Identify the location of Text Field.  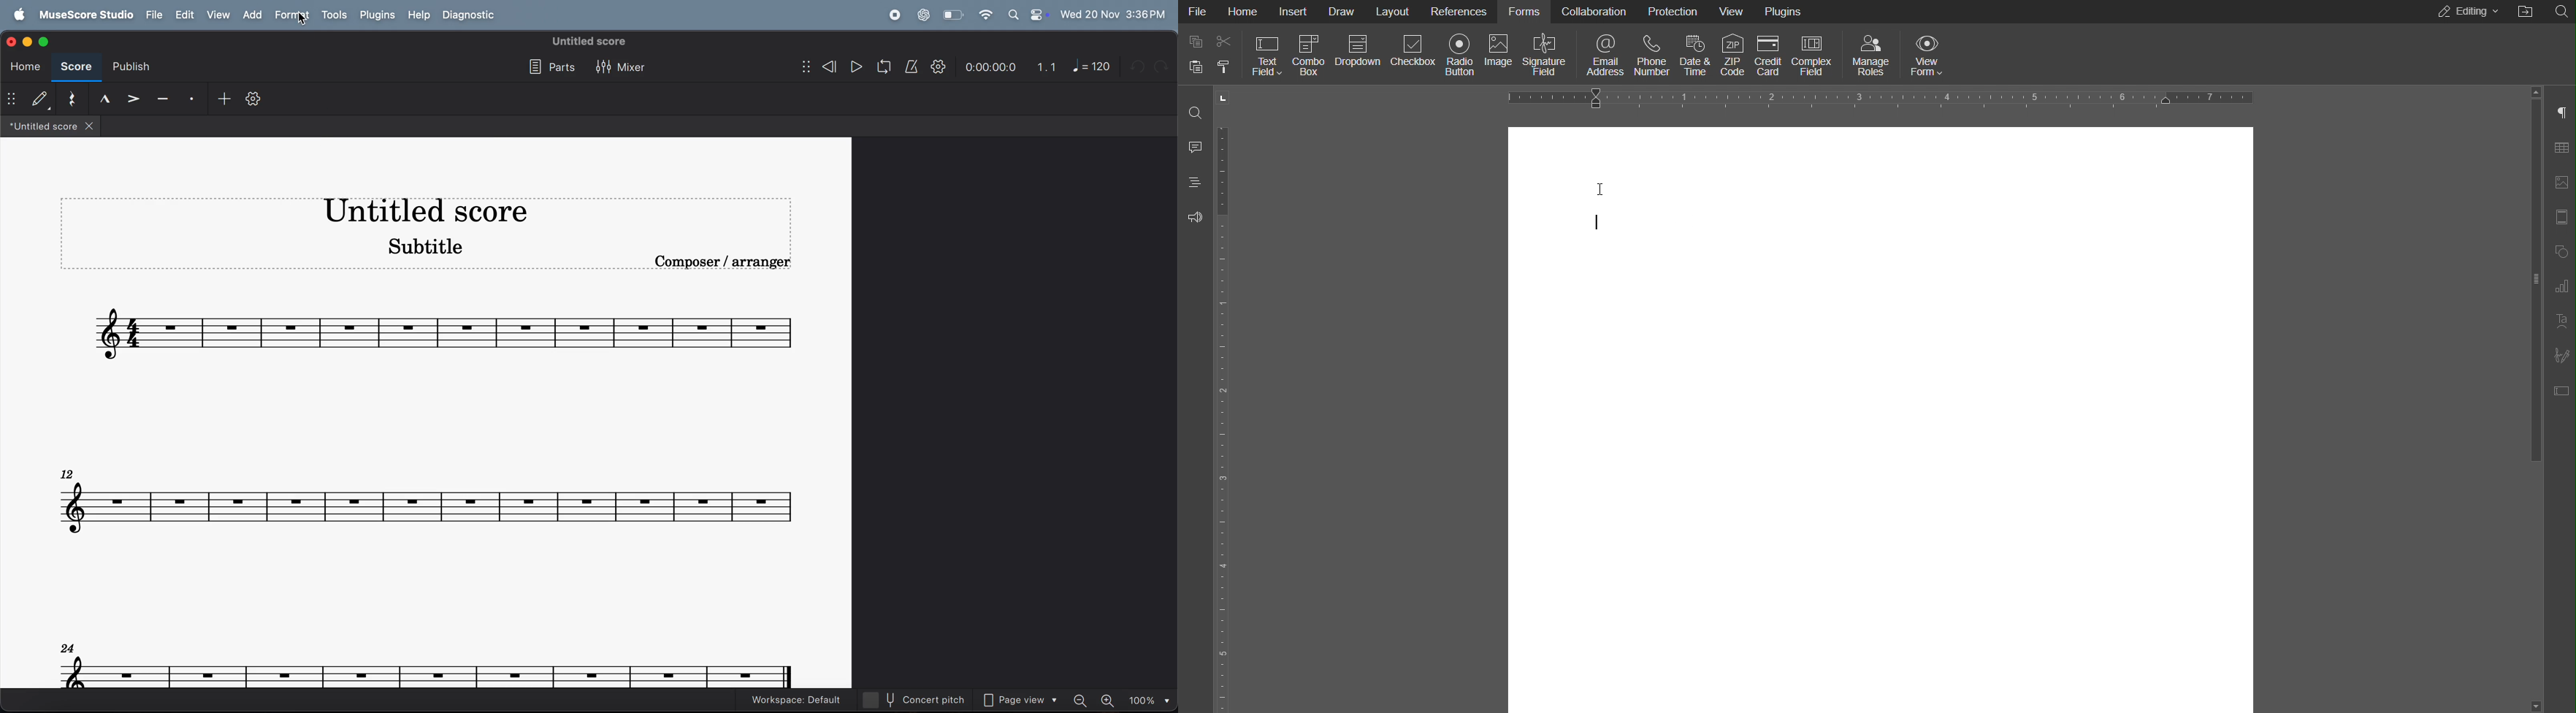
(1266, 54).